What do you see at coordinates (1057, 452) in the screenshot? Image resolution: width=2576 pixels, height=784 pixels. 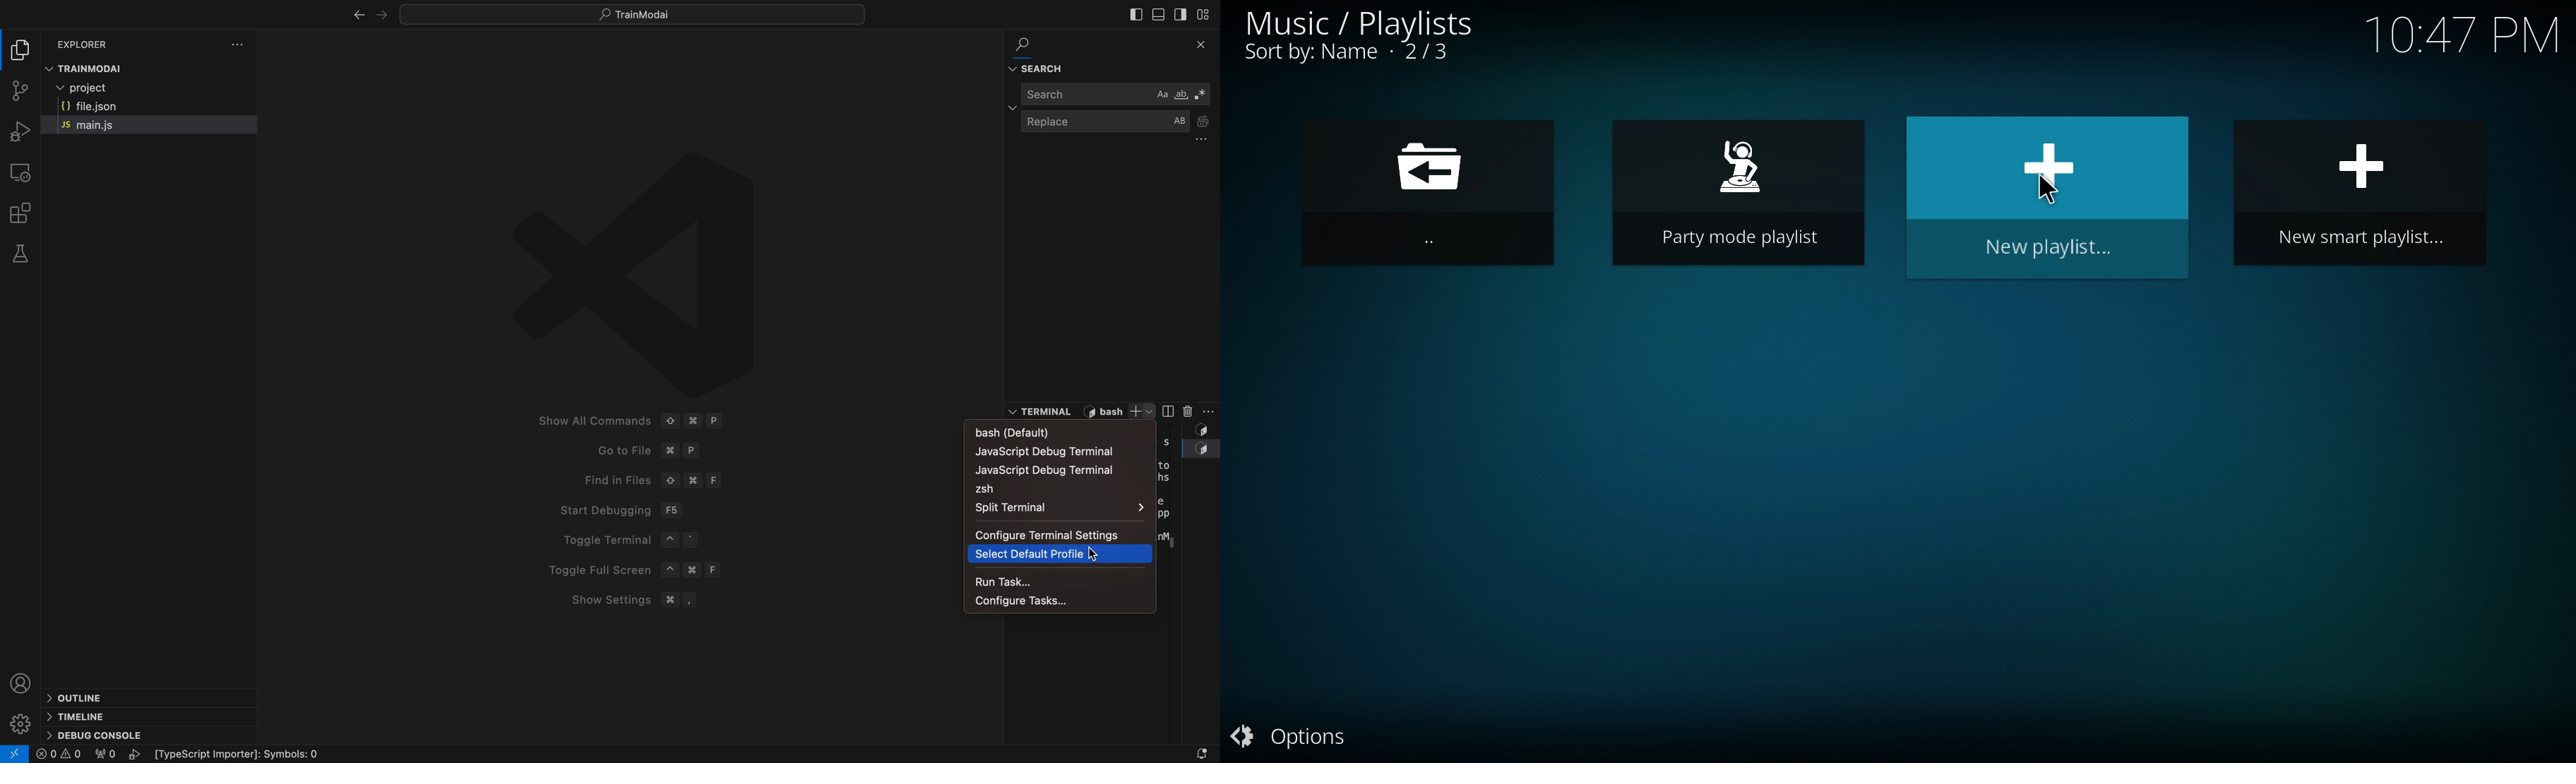 I see `` at bounding box center [1057, 452].